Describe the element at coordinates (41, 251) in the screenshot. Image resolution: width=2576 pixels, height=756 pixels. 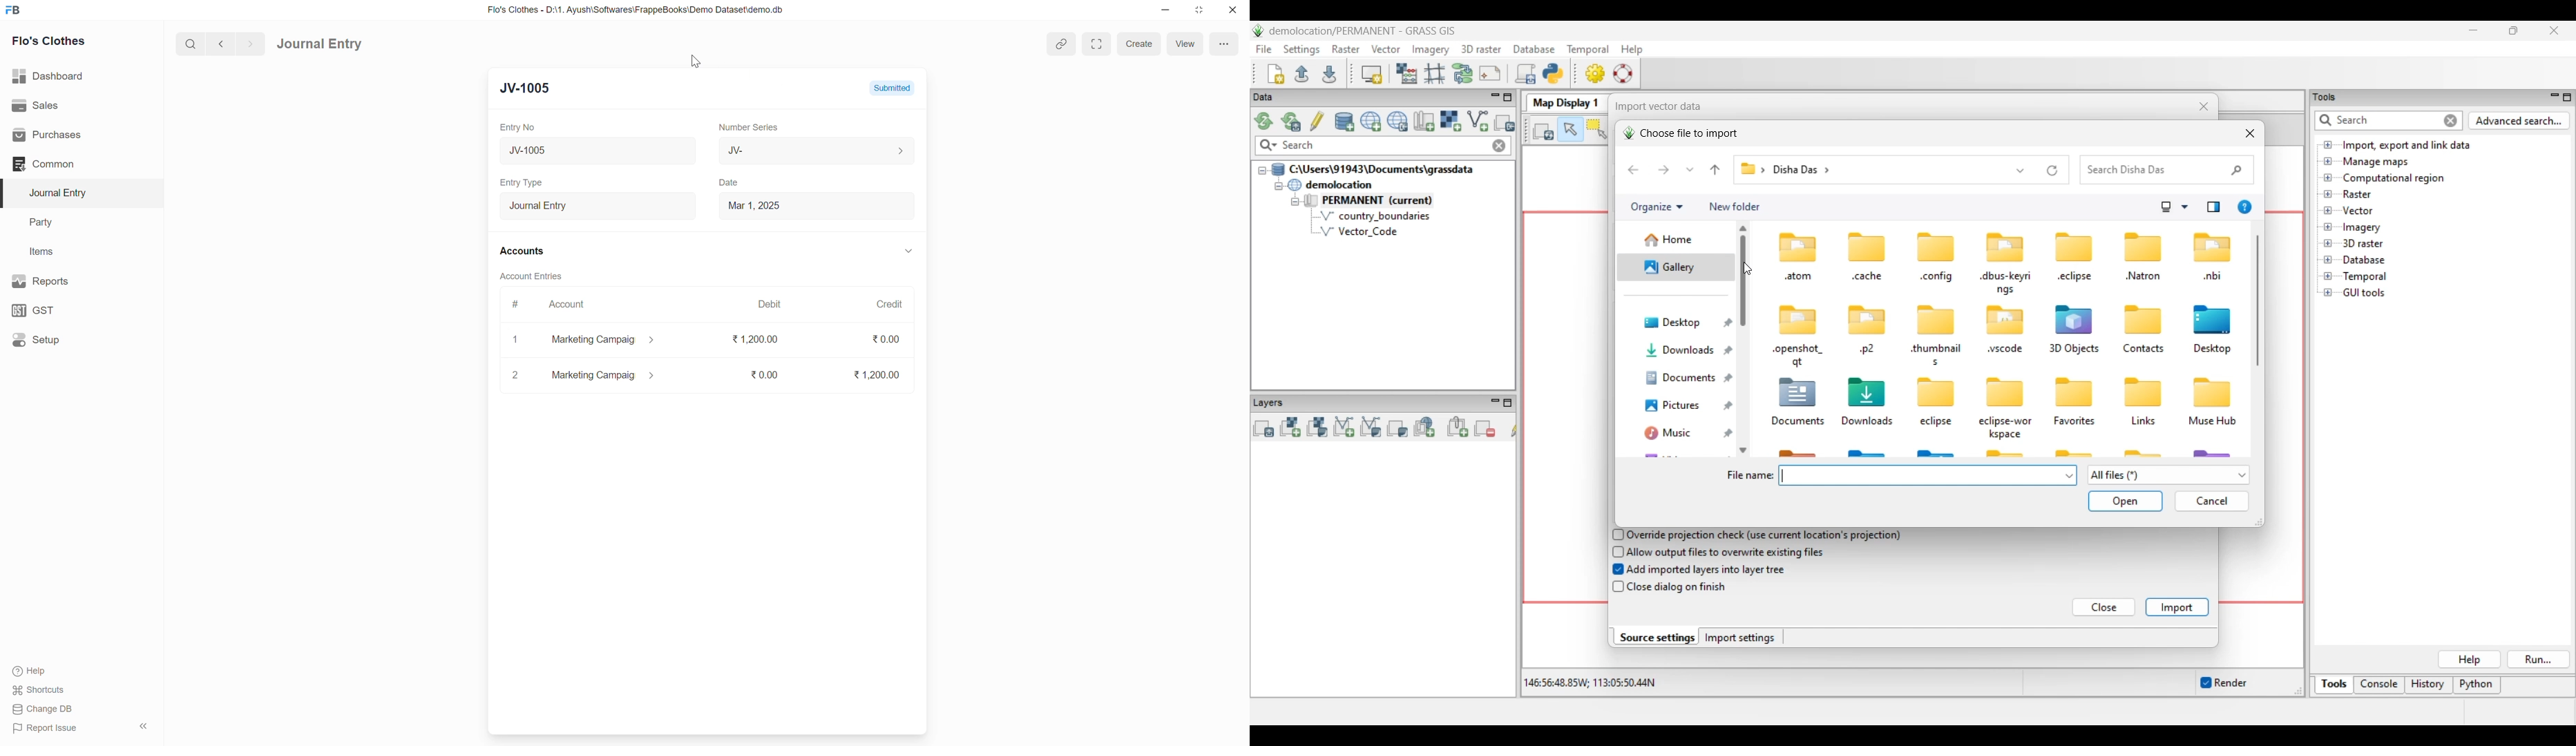
I see `Items` at that location.